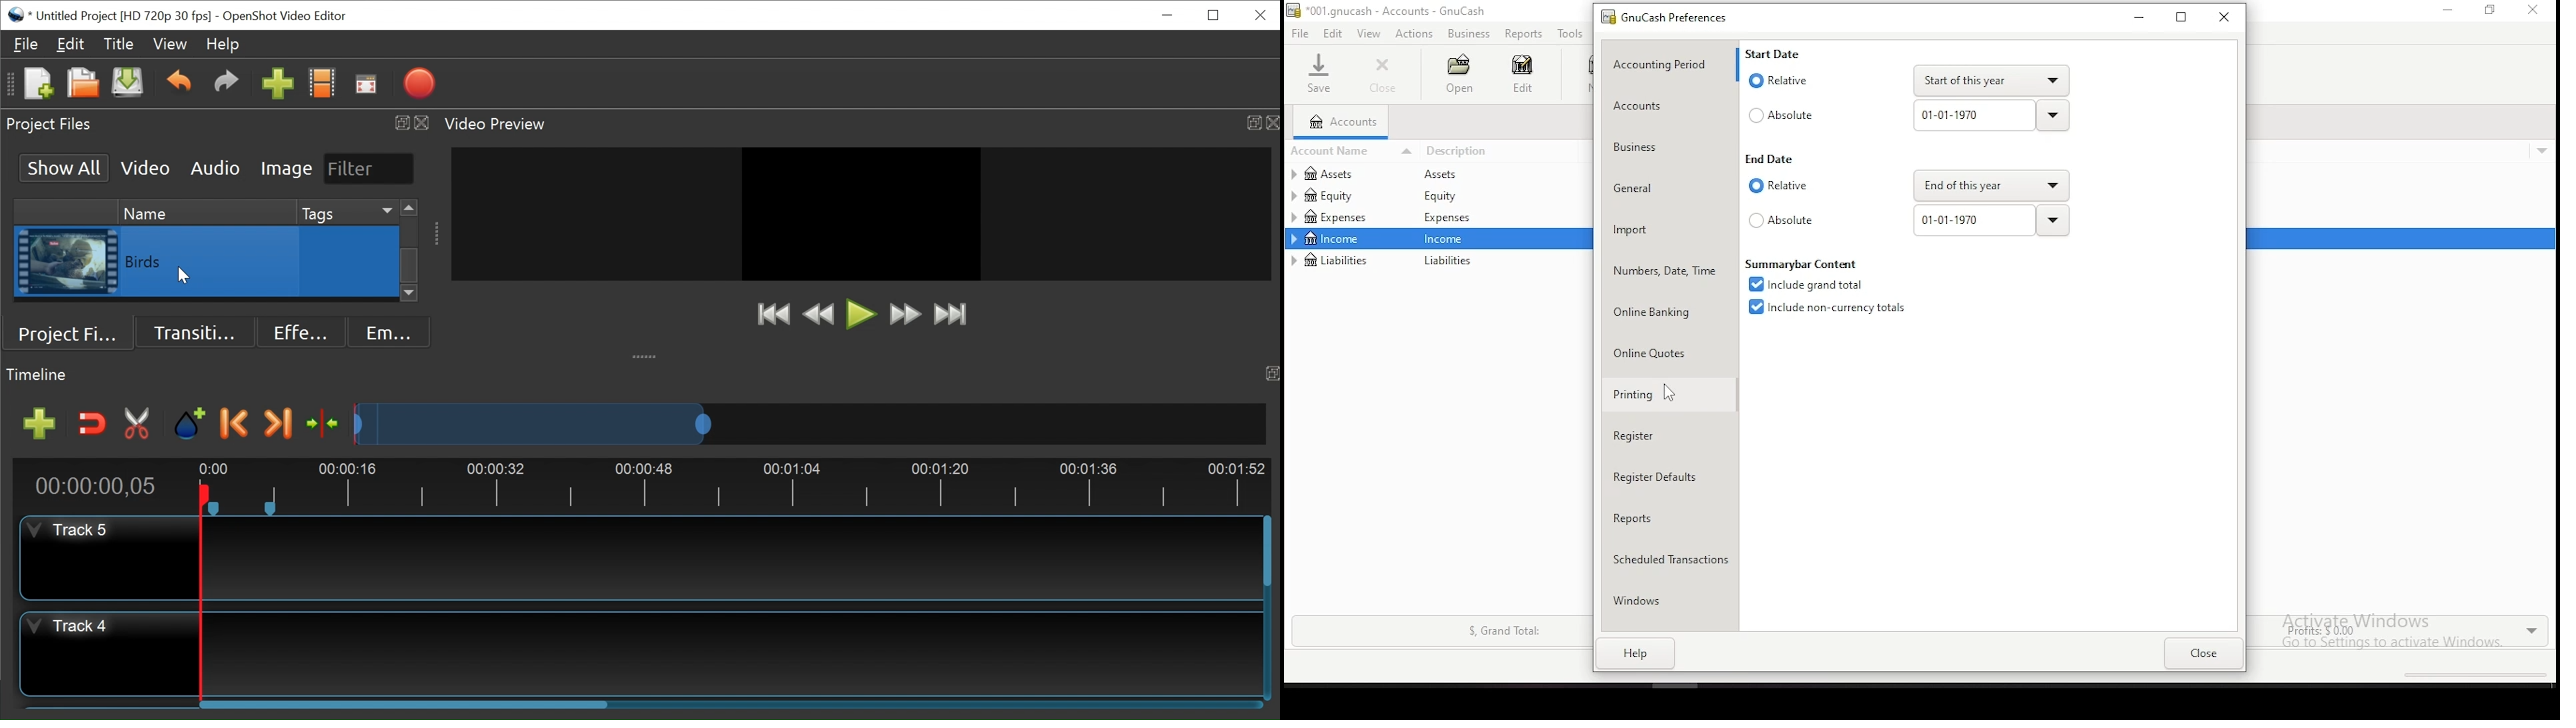 The width and height of the screenshot is (2576, 728). What do you see at coordinates (773, 315) in the screenshot?
I see `Jump to Start` at bounding box center [773, 315].